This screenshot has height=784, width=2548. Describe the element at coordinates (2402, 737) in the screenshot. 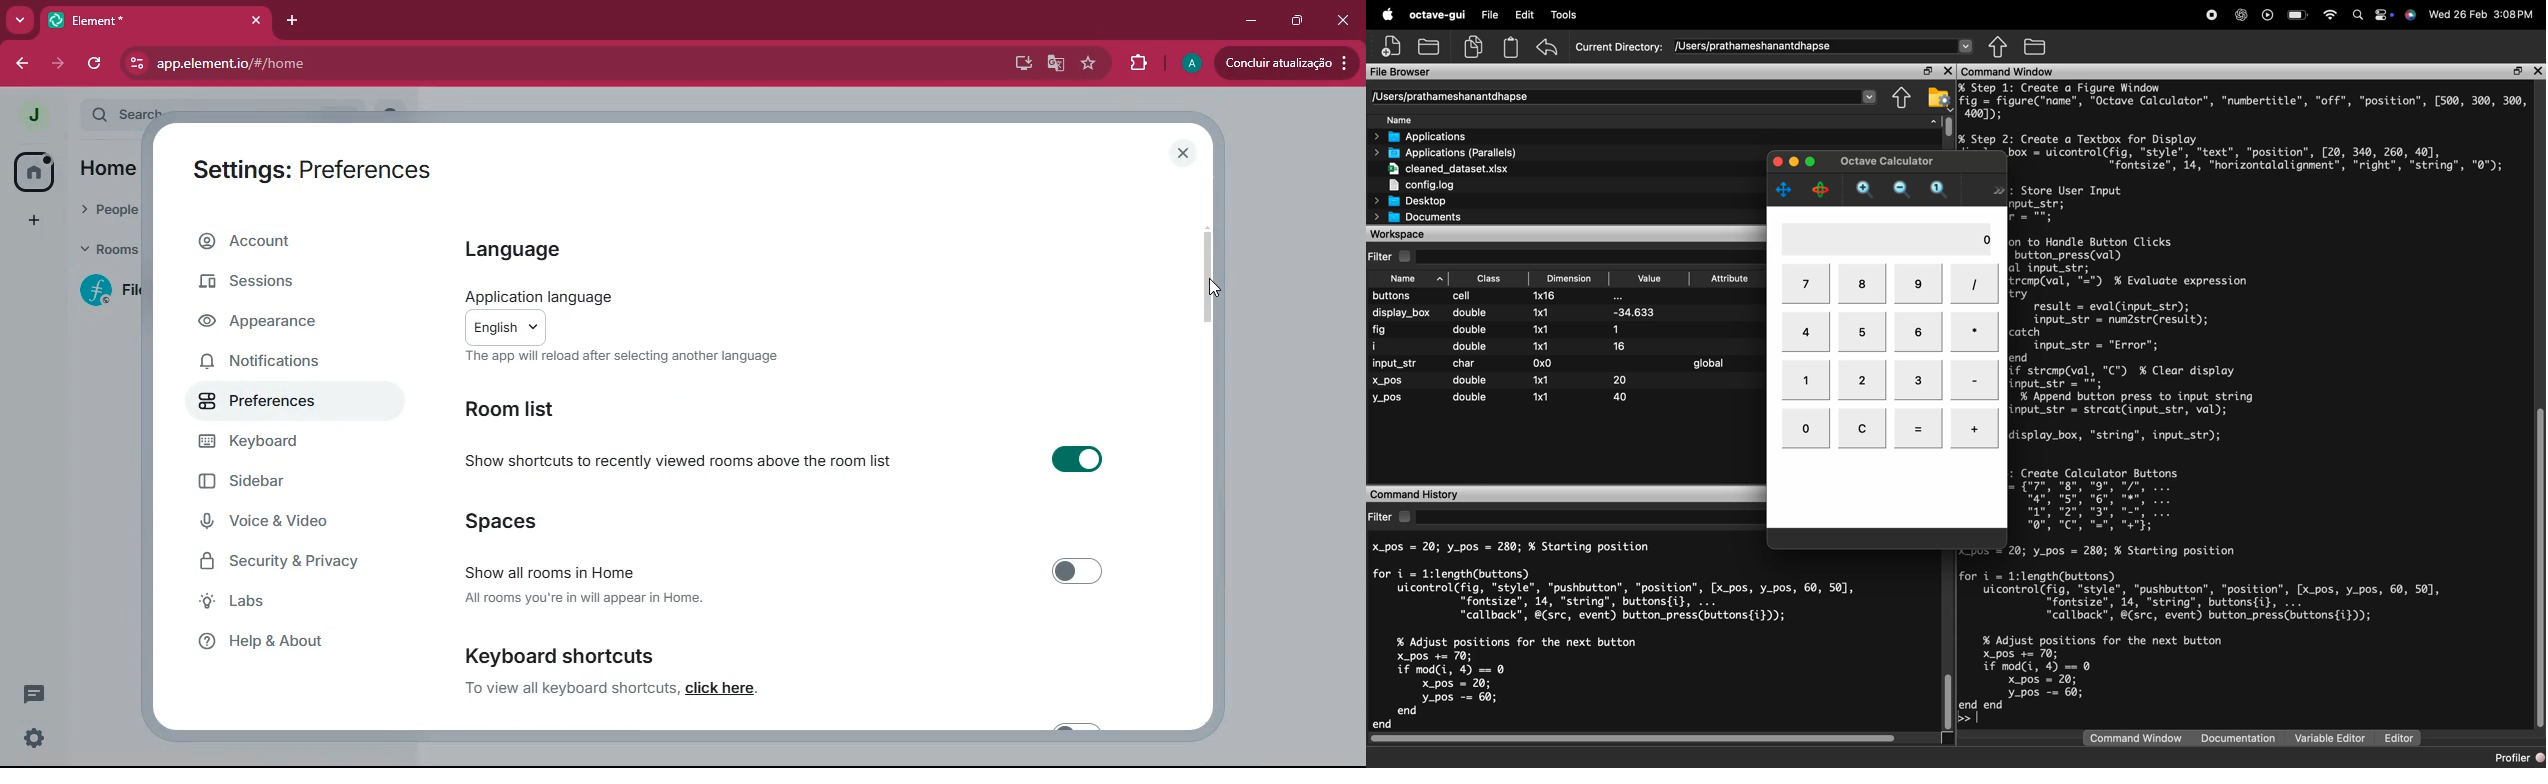

I see `Editor` at that location.